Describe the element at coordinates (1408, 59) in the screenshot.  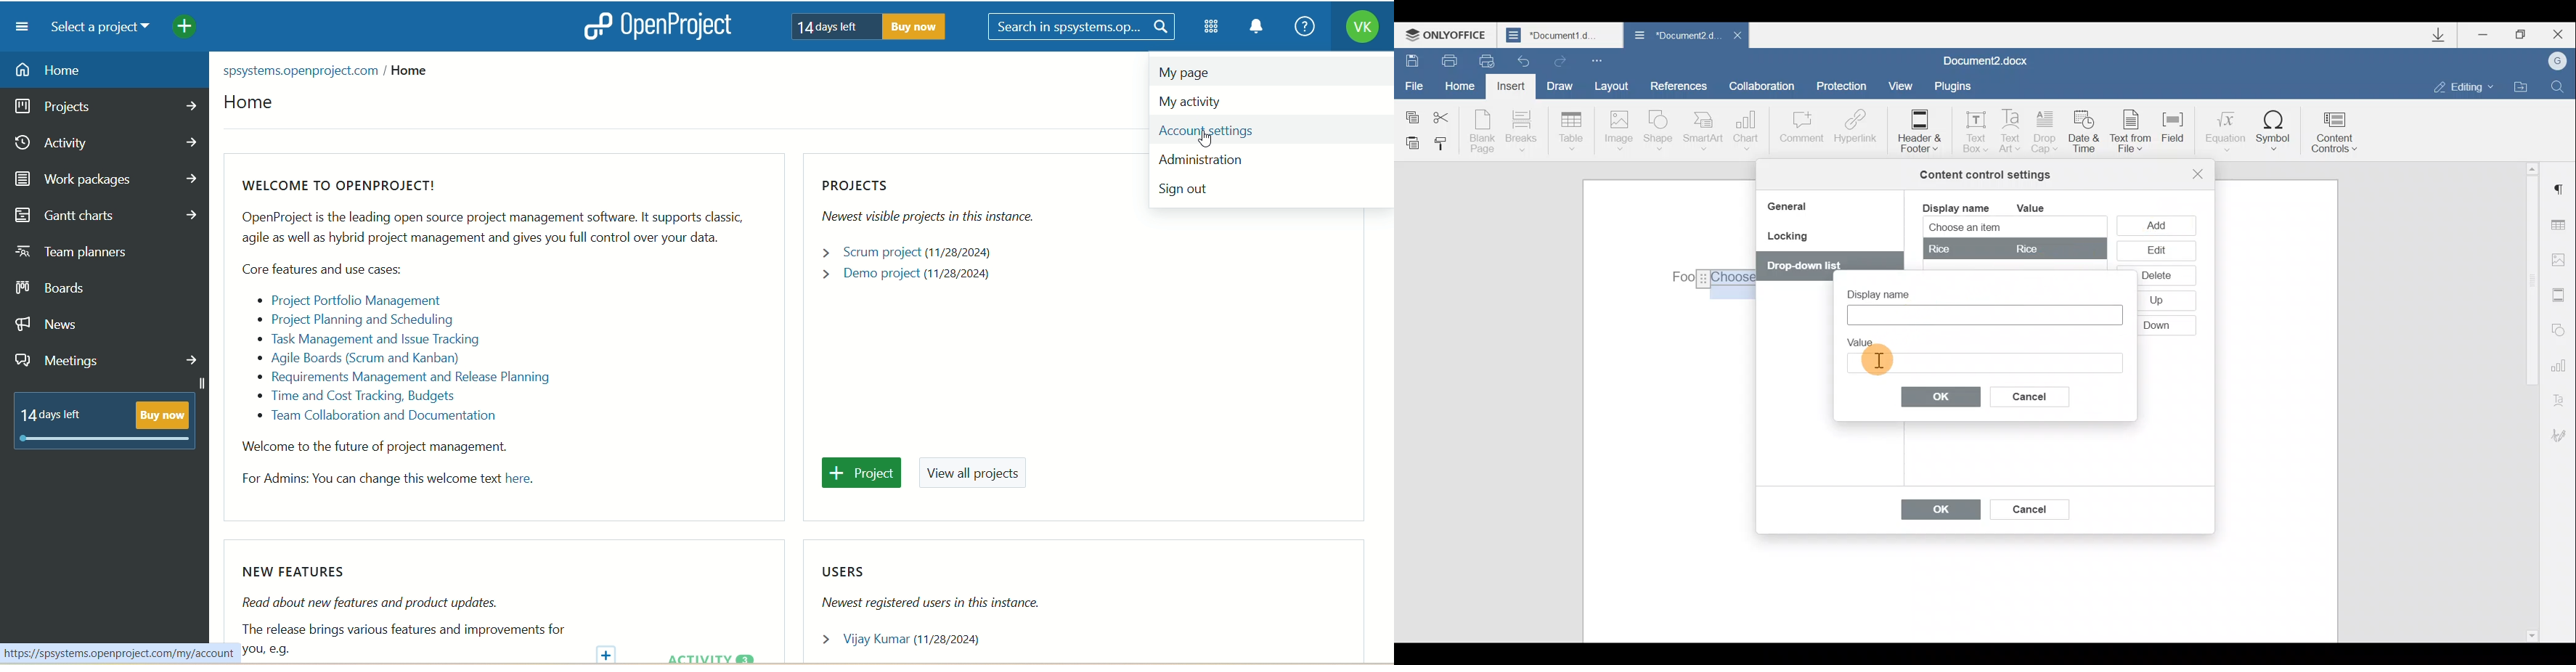
I see `Save` at that location.